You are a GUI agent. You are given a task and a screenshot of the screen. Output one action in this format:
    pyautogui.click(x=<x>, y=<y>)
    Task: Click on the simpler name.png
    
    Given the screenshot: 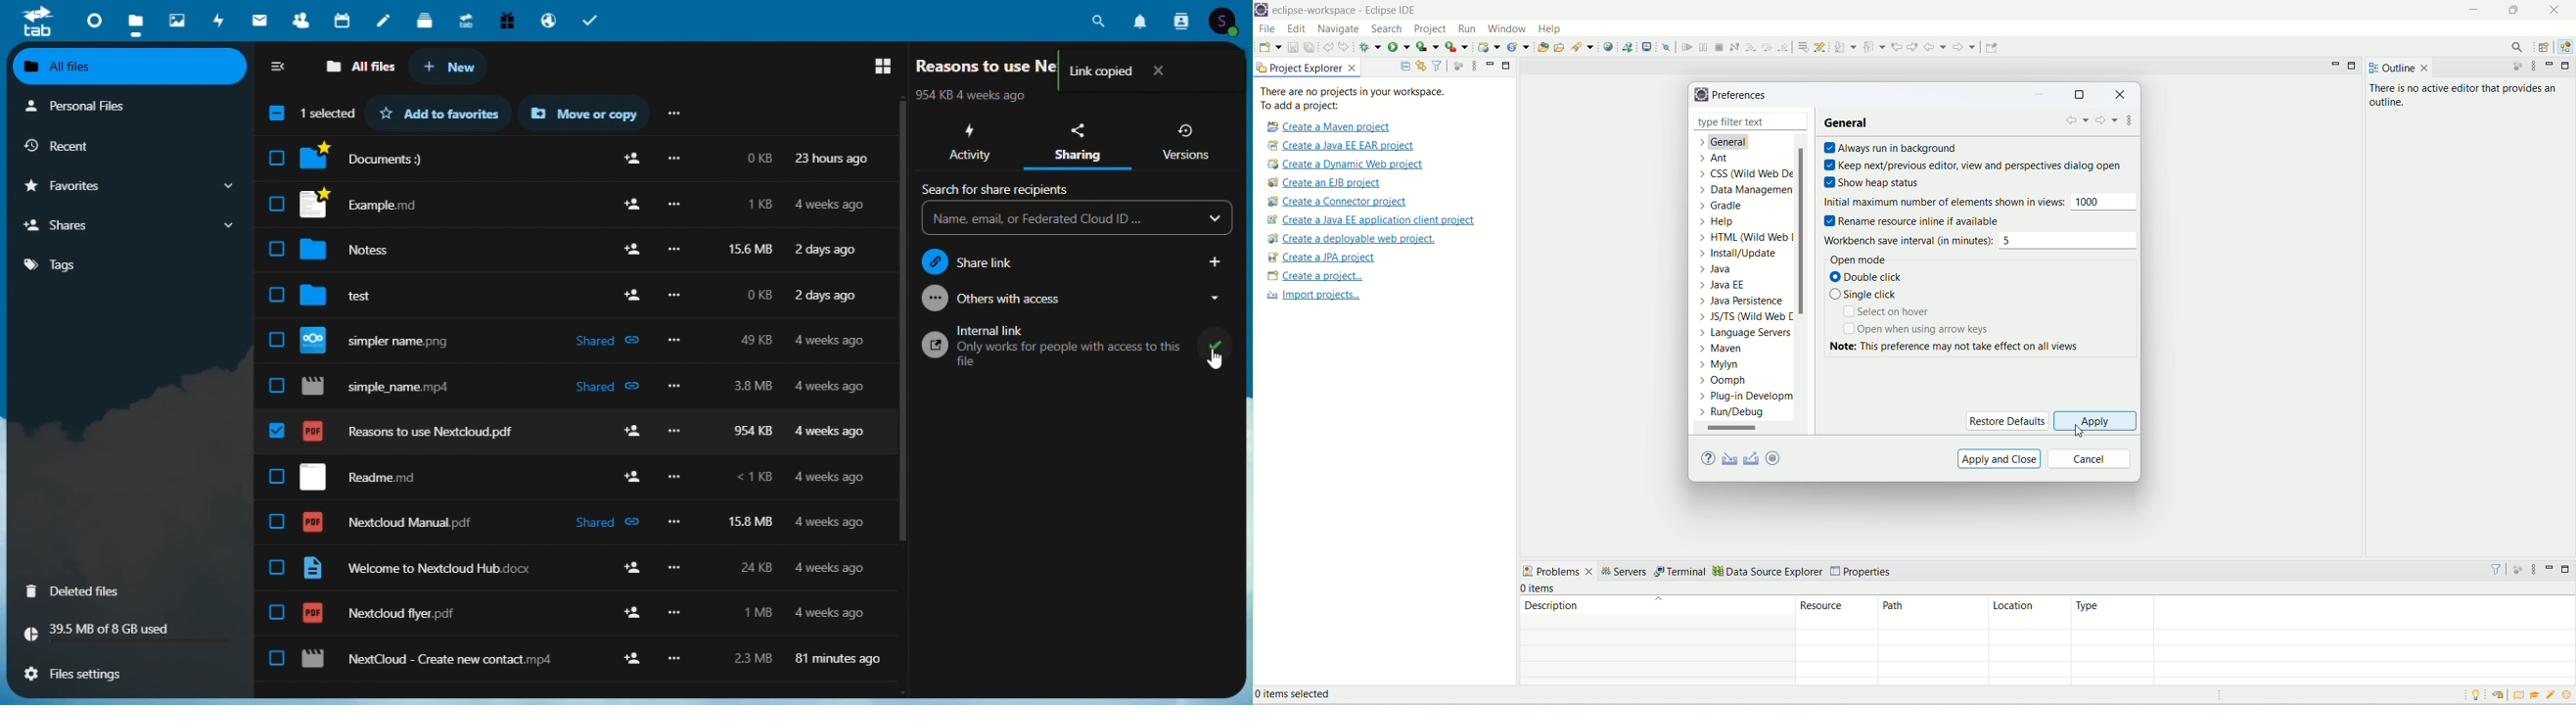 What is the action you would take?
    pyautogui.click(x=391, y=340)
    